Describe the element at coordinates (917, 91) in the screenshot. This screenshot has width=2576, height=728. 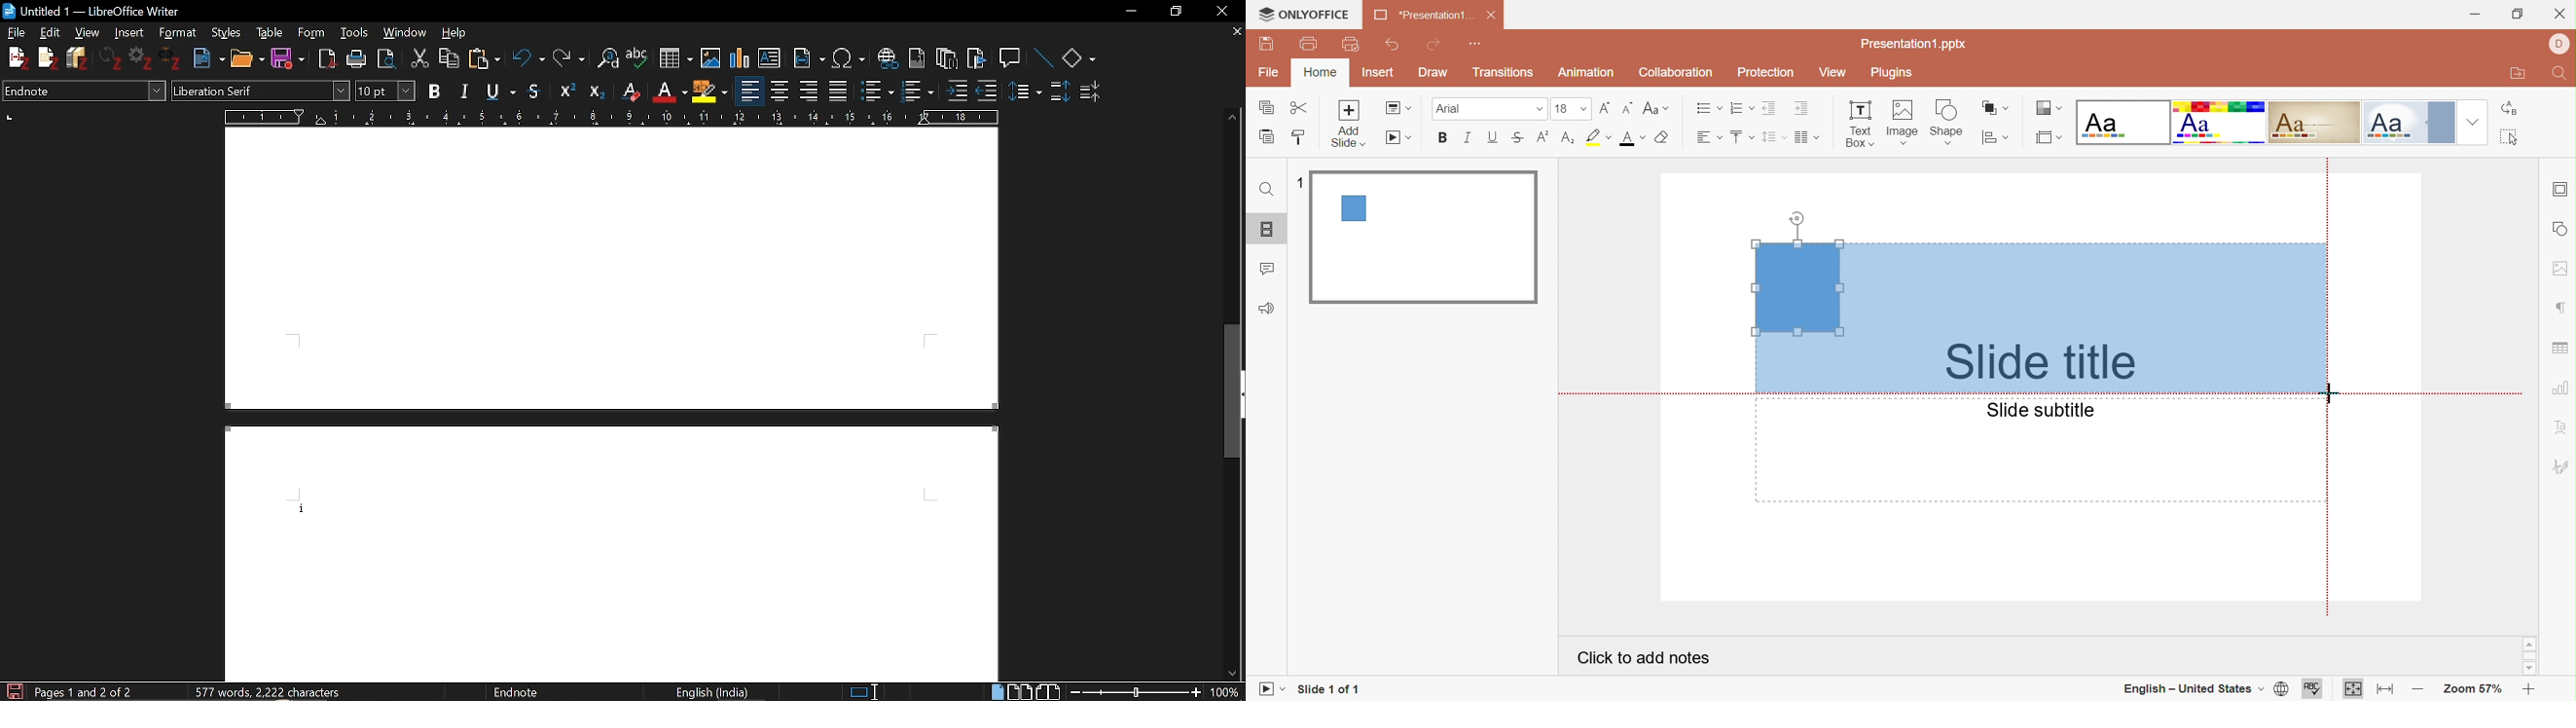
I see `Toggle unordered list` at that location.